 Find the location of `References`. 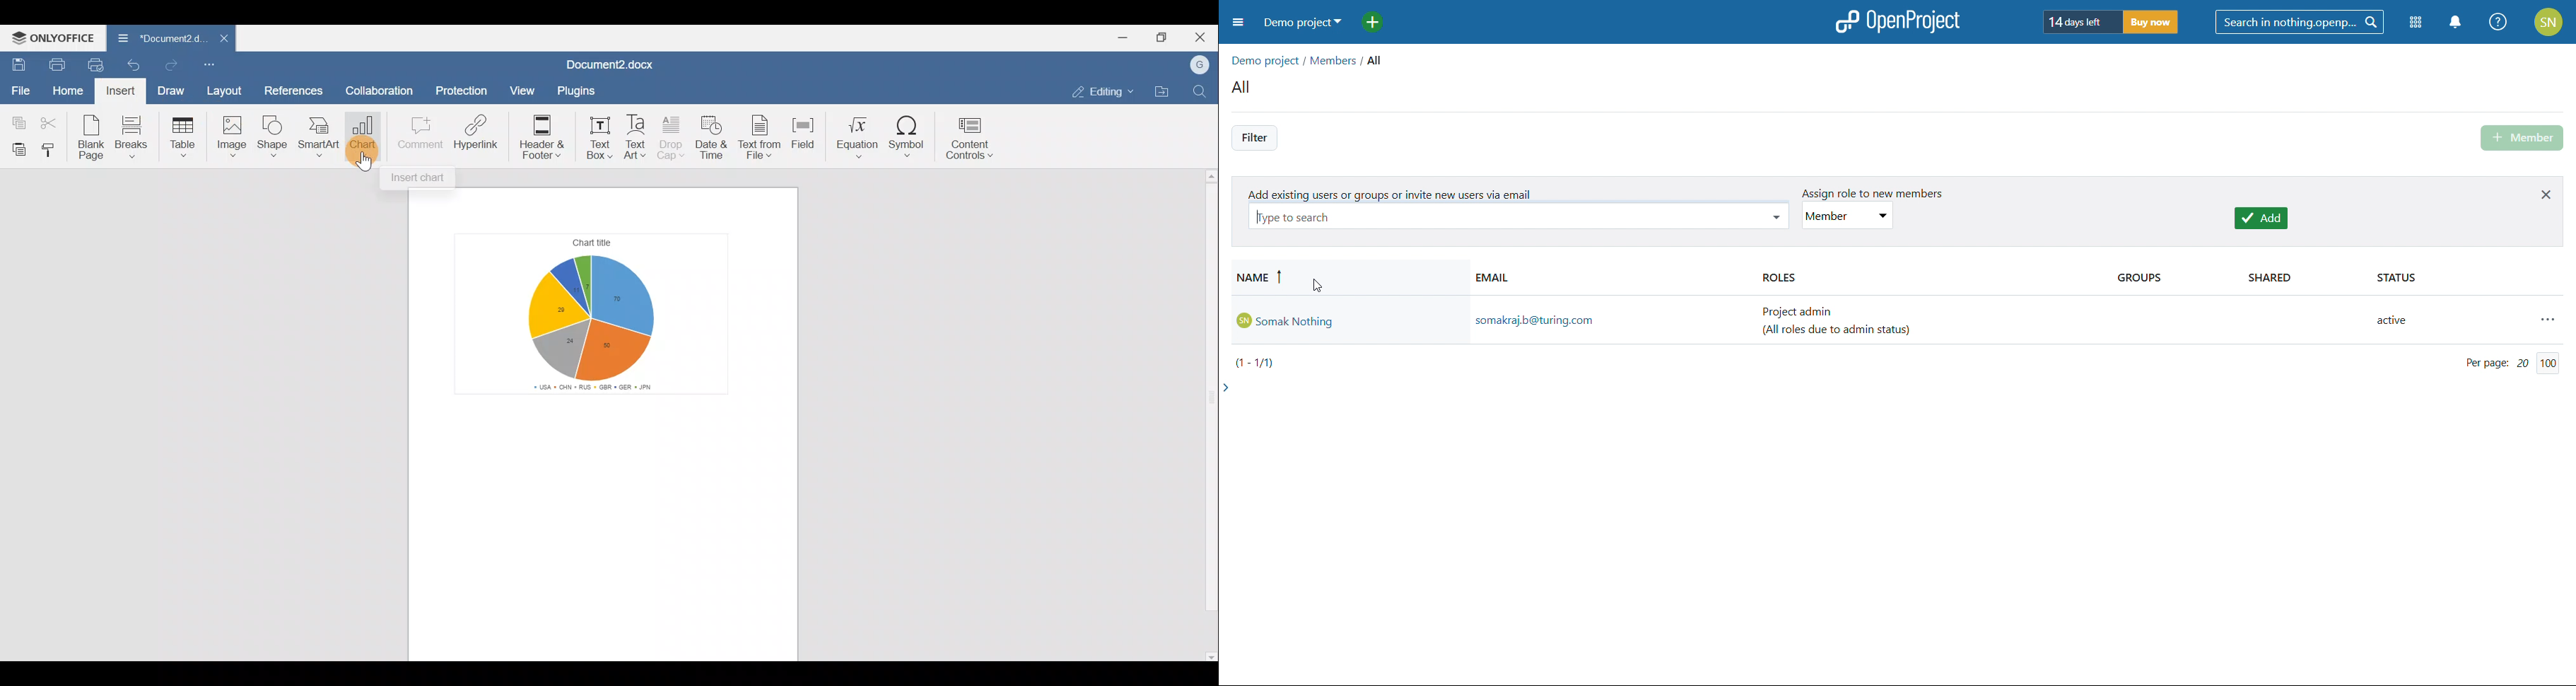

References is located at coordinates (295, 87).